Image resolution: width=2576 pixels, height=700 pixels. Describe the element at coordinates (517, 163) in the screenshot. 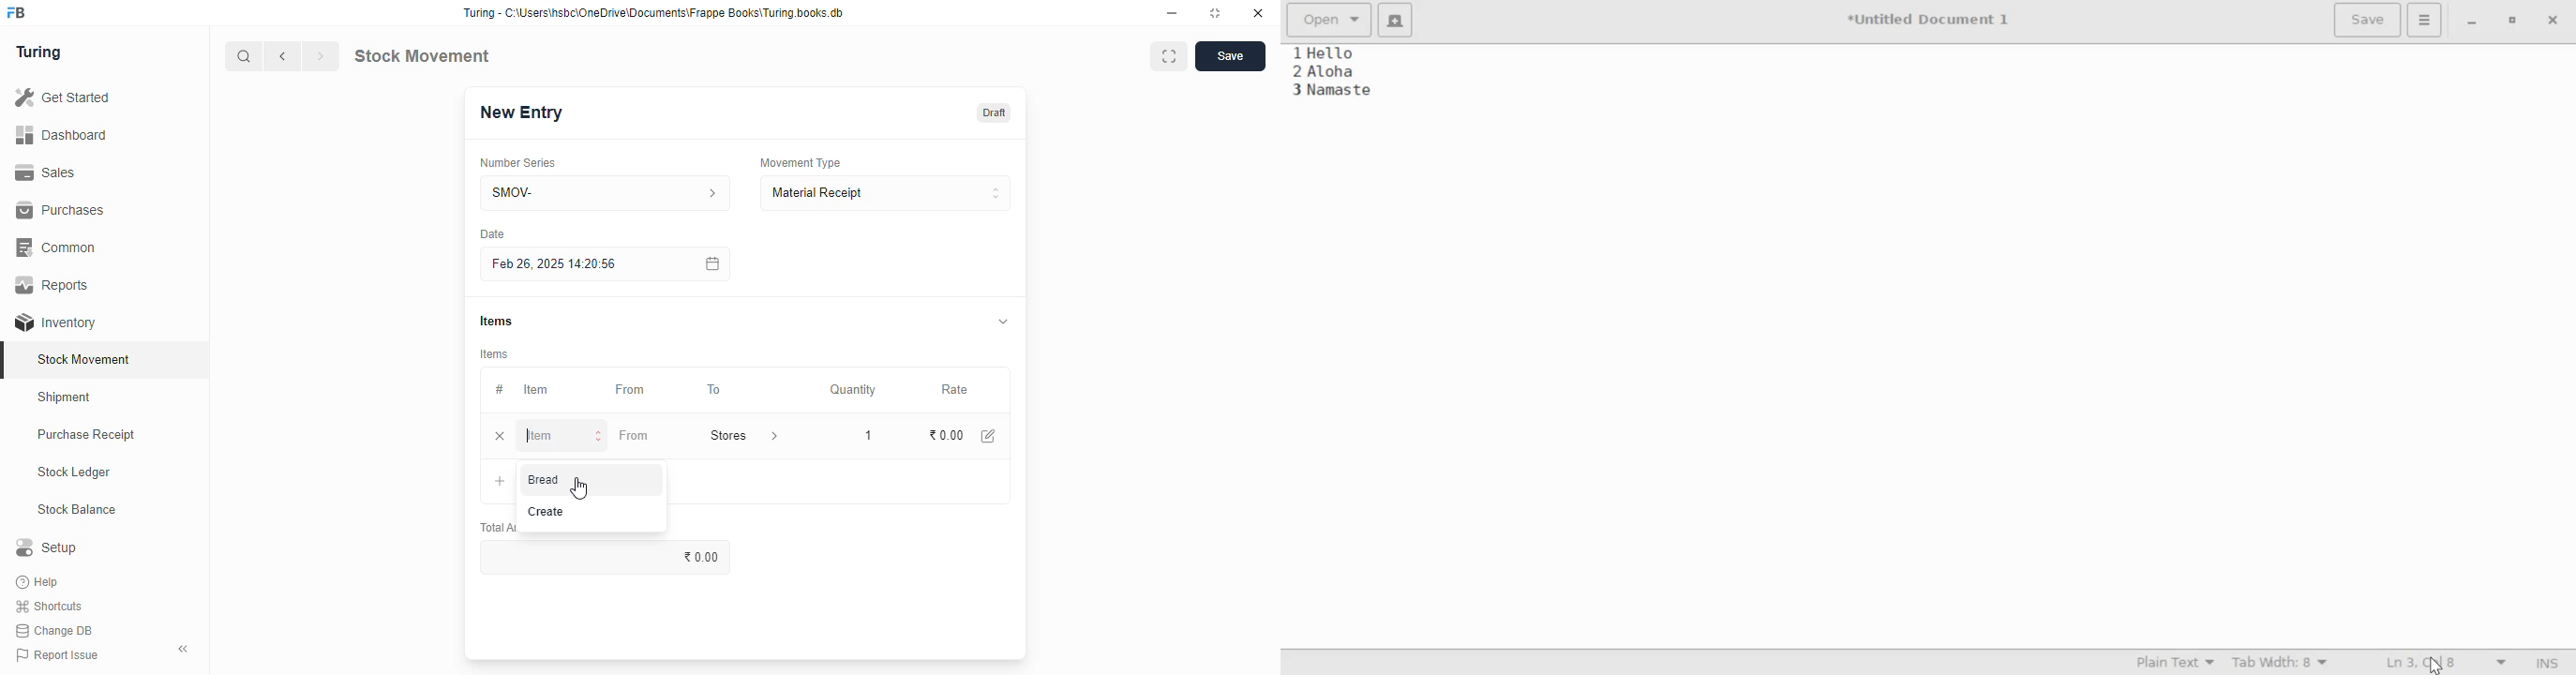

I see `number series` at that location.